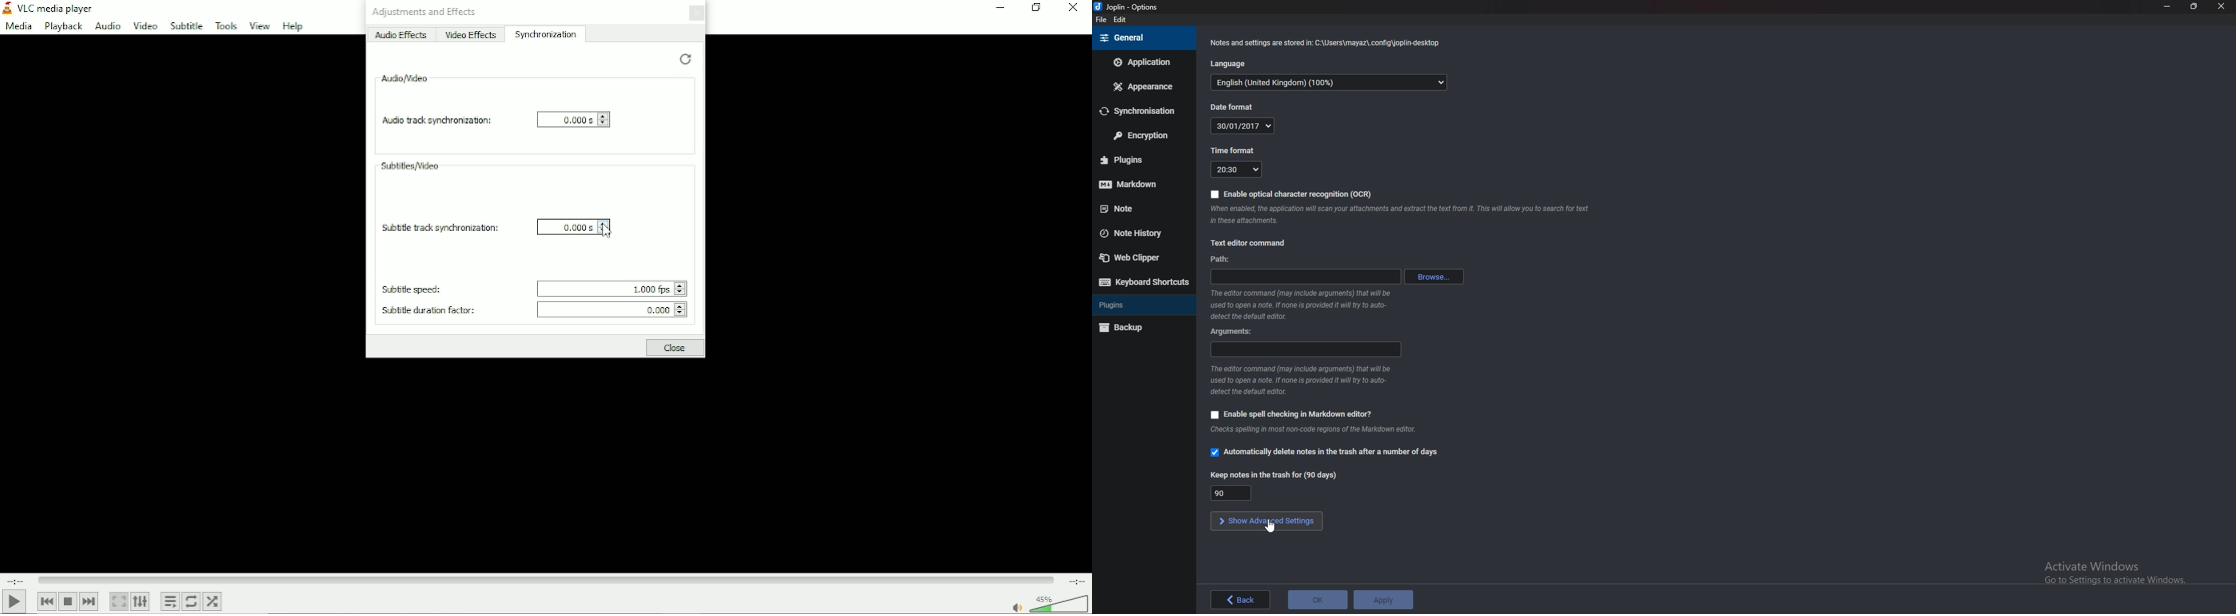  What do you see at coordinates (1293, 414) in the screenshot?
I see `Enable spell checking` at bounding box center [1293, 414].